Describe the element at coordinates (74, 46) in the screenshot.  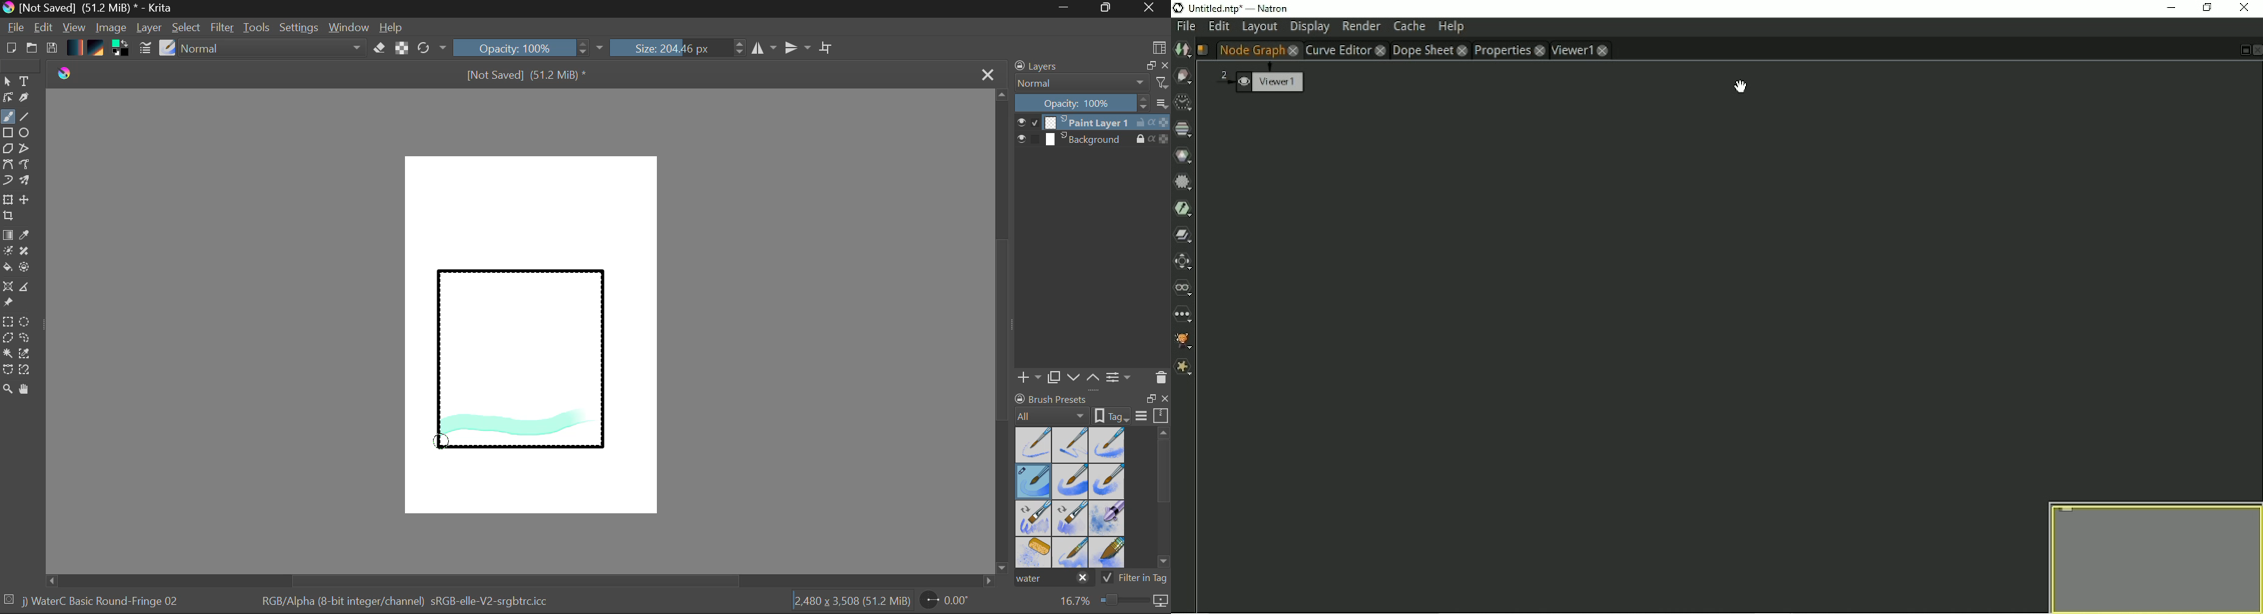
I see `Gradient` at that location.